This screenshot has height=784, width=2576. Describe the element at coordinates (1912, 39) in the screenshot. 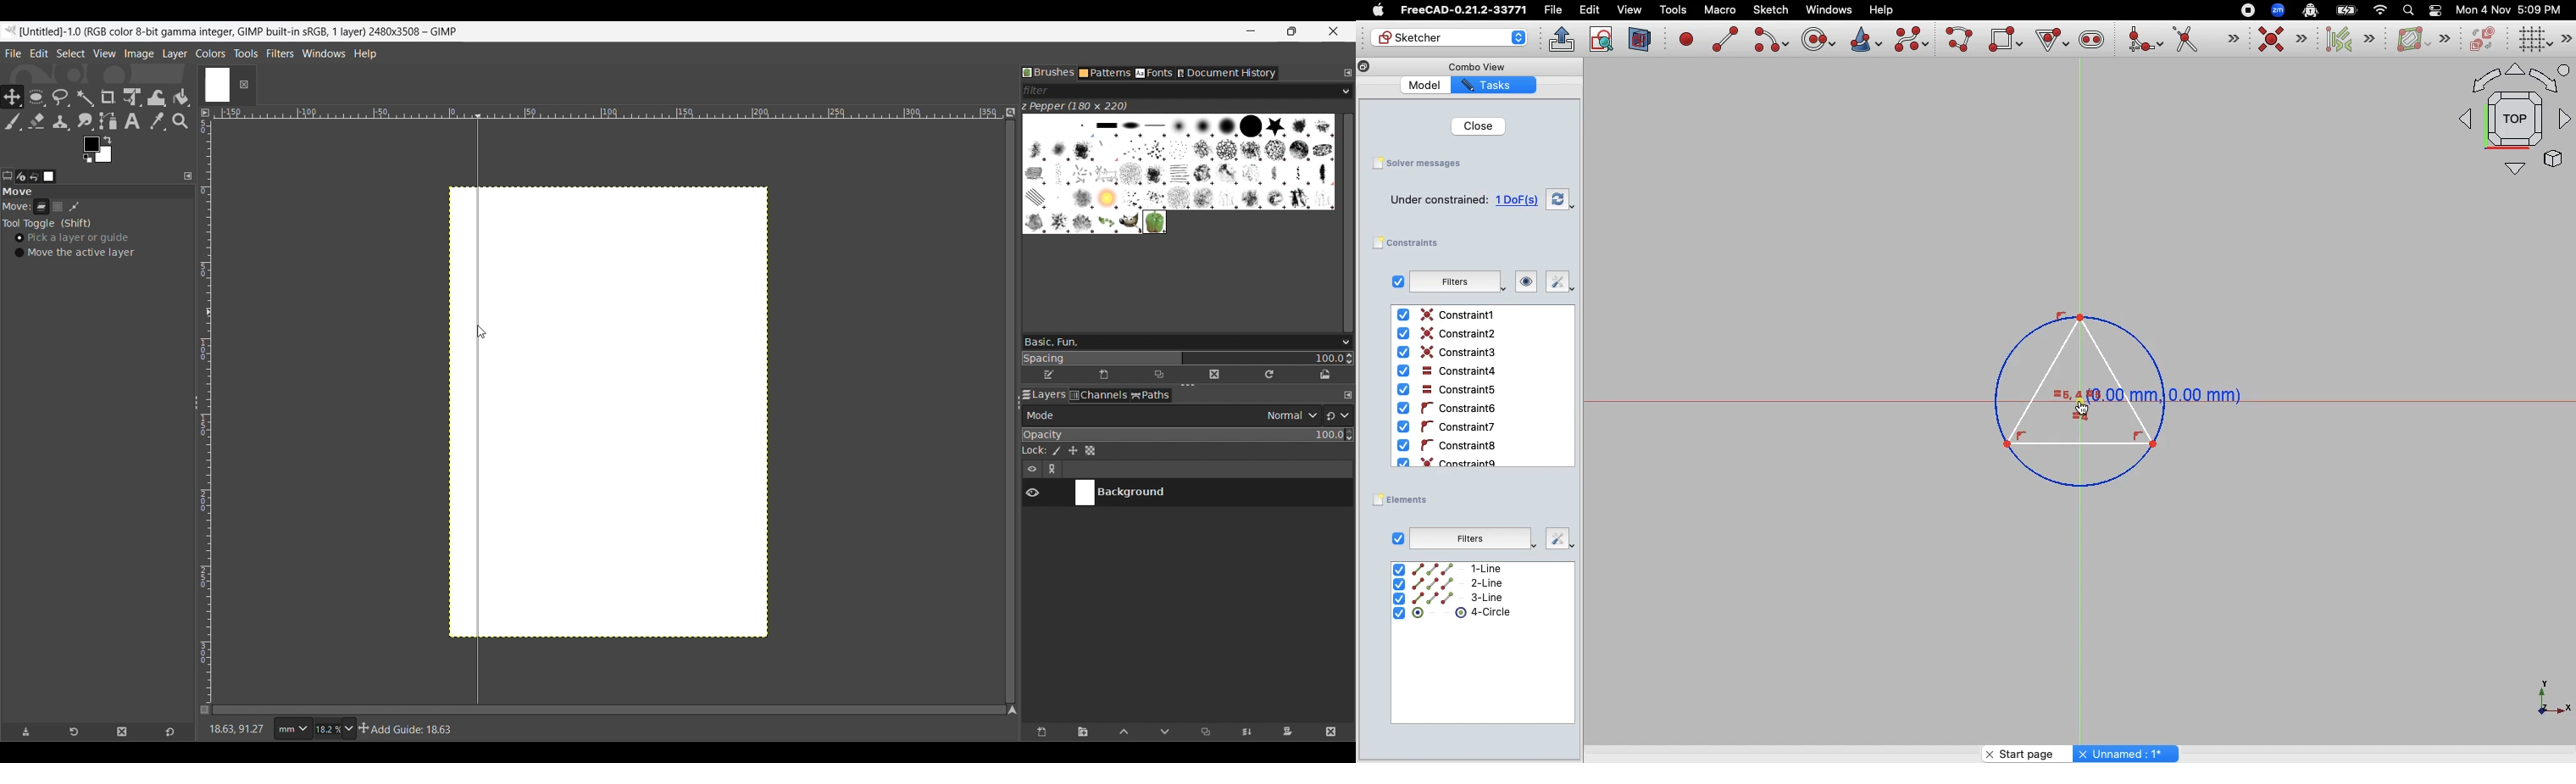

I see `Create b-spline` at that location.